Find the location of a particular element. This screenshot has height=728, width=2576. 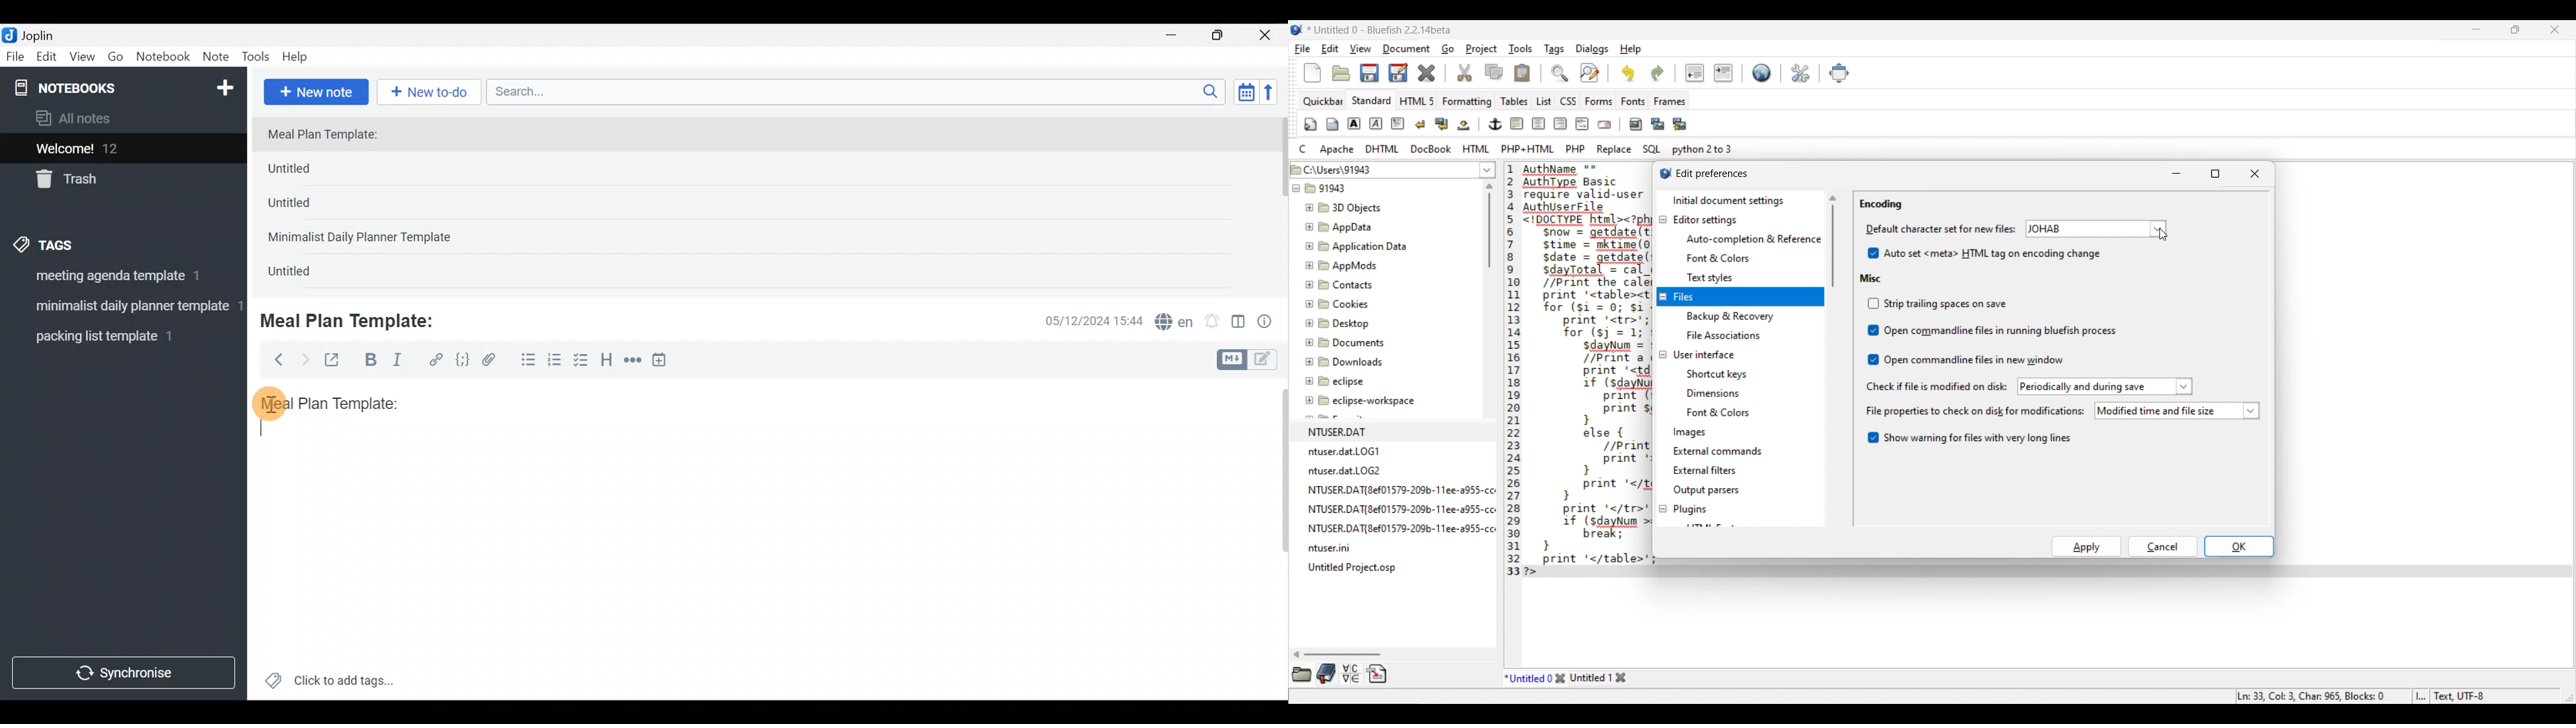

More tool options is located at coordinates (1340, 673).